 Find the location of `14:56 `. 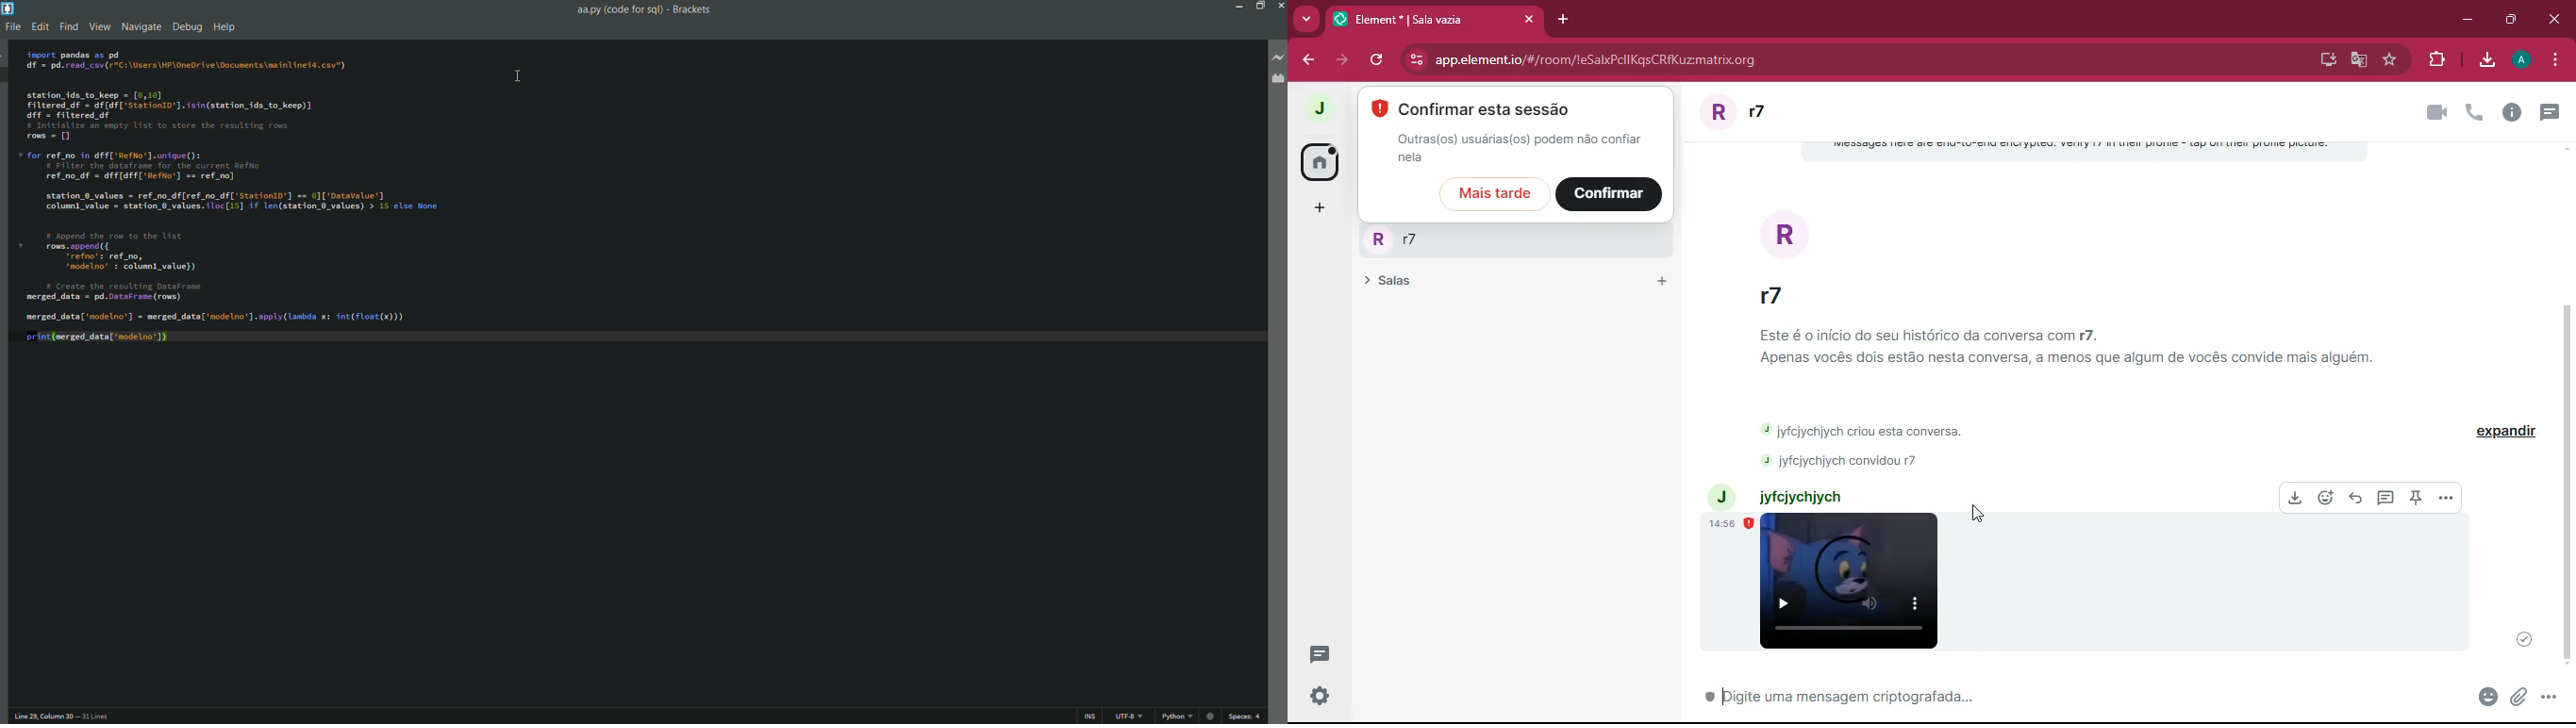

14:56  is located at coordinates (1721, 526).